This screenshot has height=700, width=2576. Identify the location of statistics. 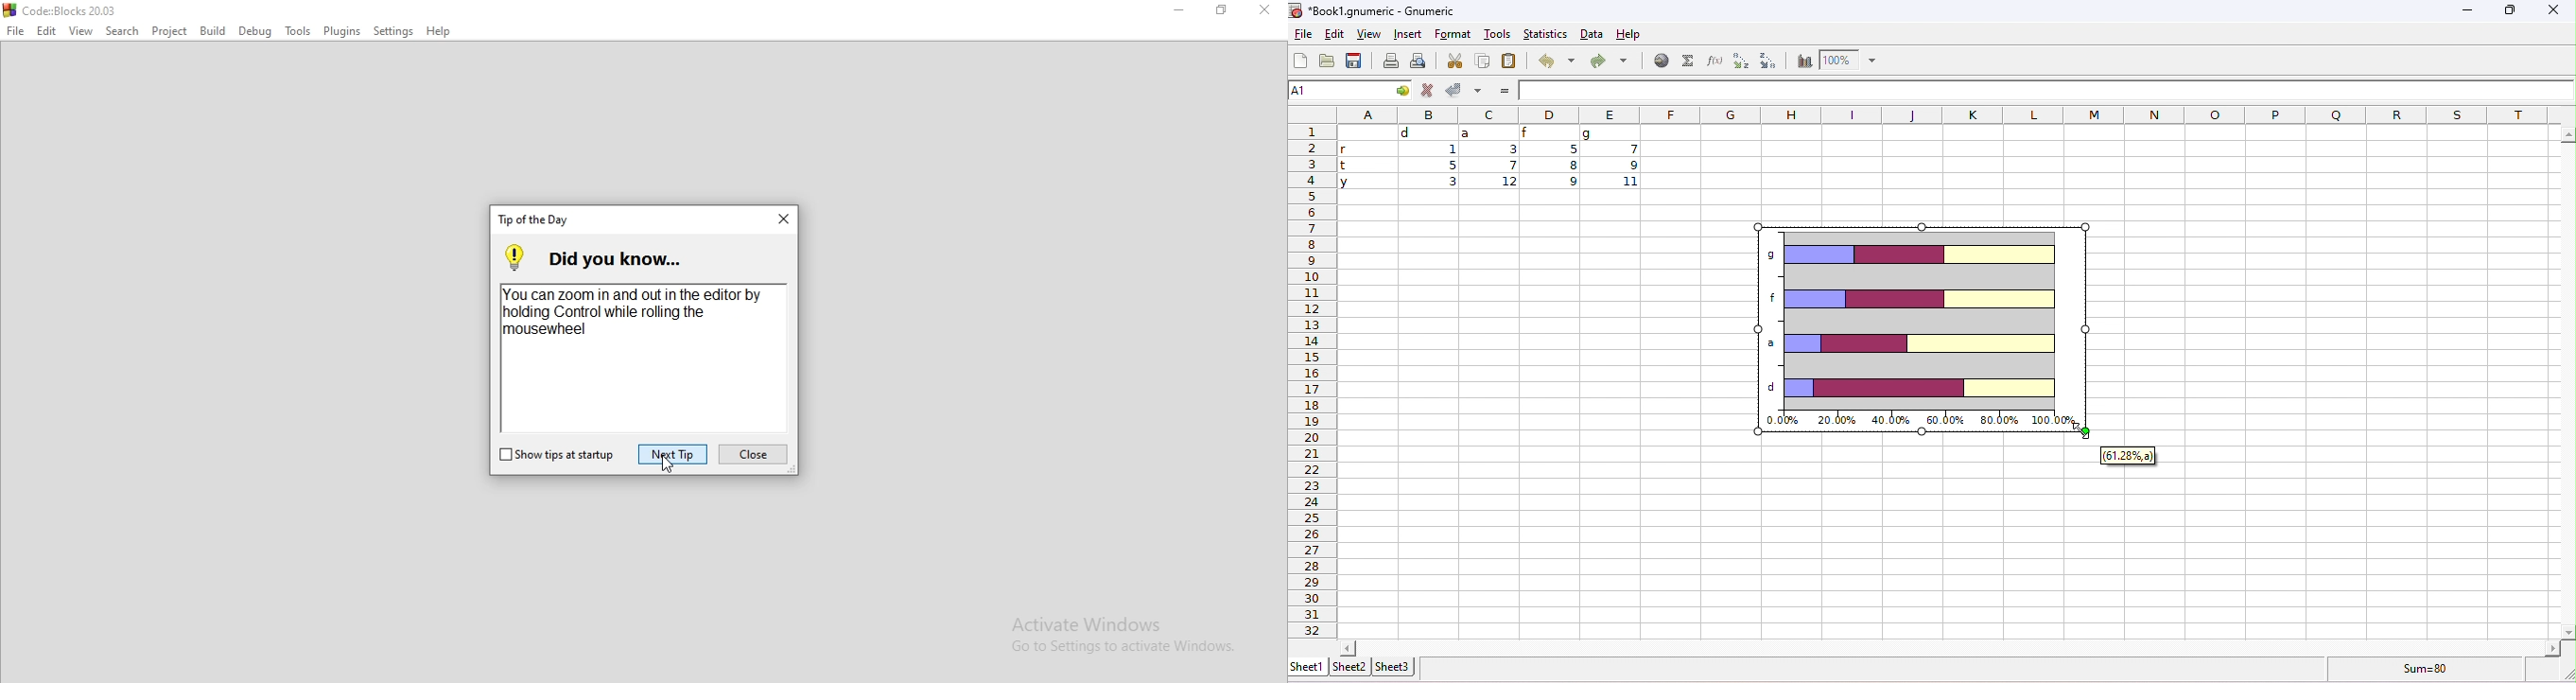
(1545, 33).